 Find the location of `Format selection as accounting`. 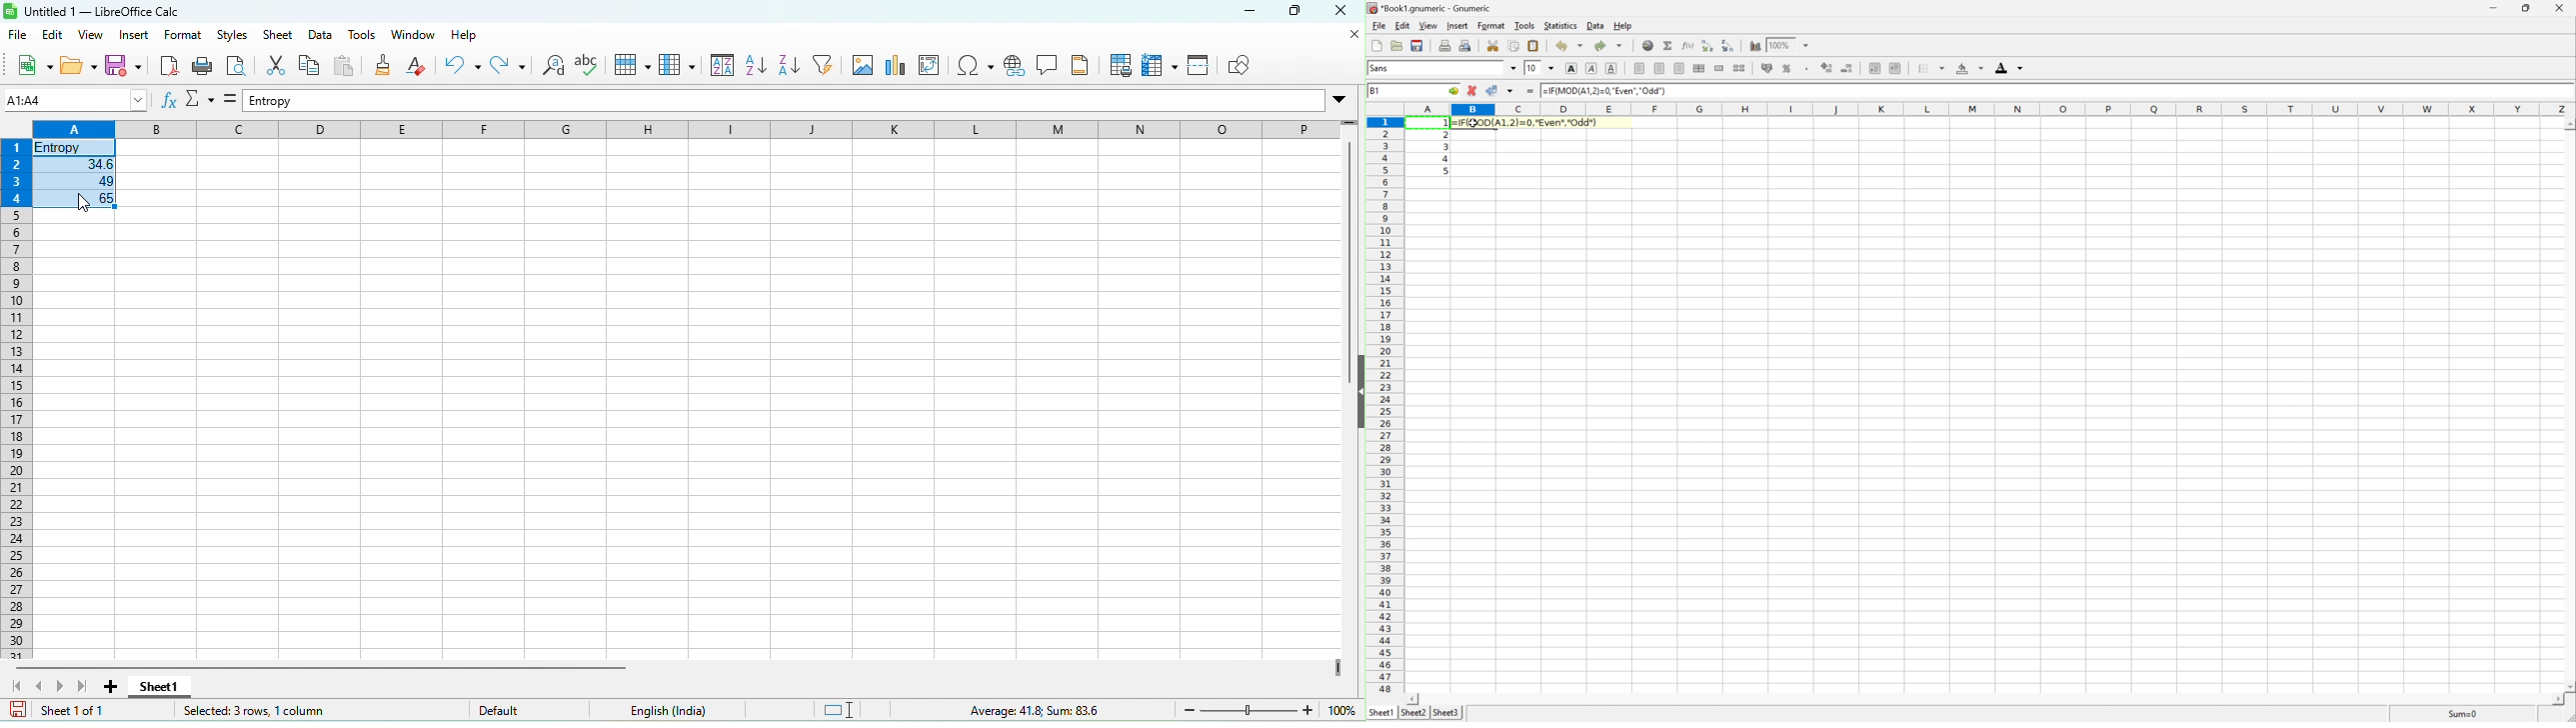

Format selection as accounting is located at coordinates (1766, 68).